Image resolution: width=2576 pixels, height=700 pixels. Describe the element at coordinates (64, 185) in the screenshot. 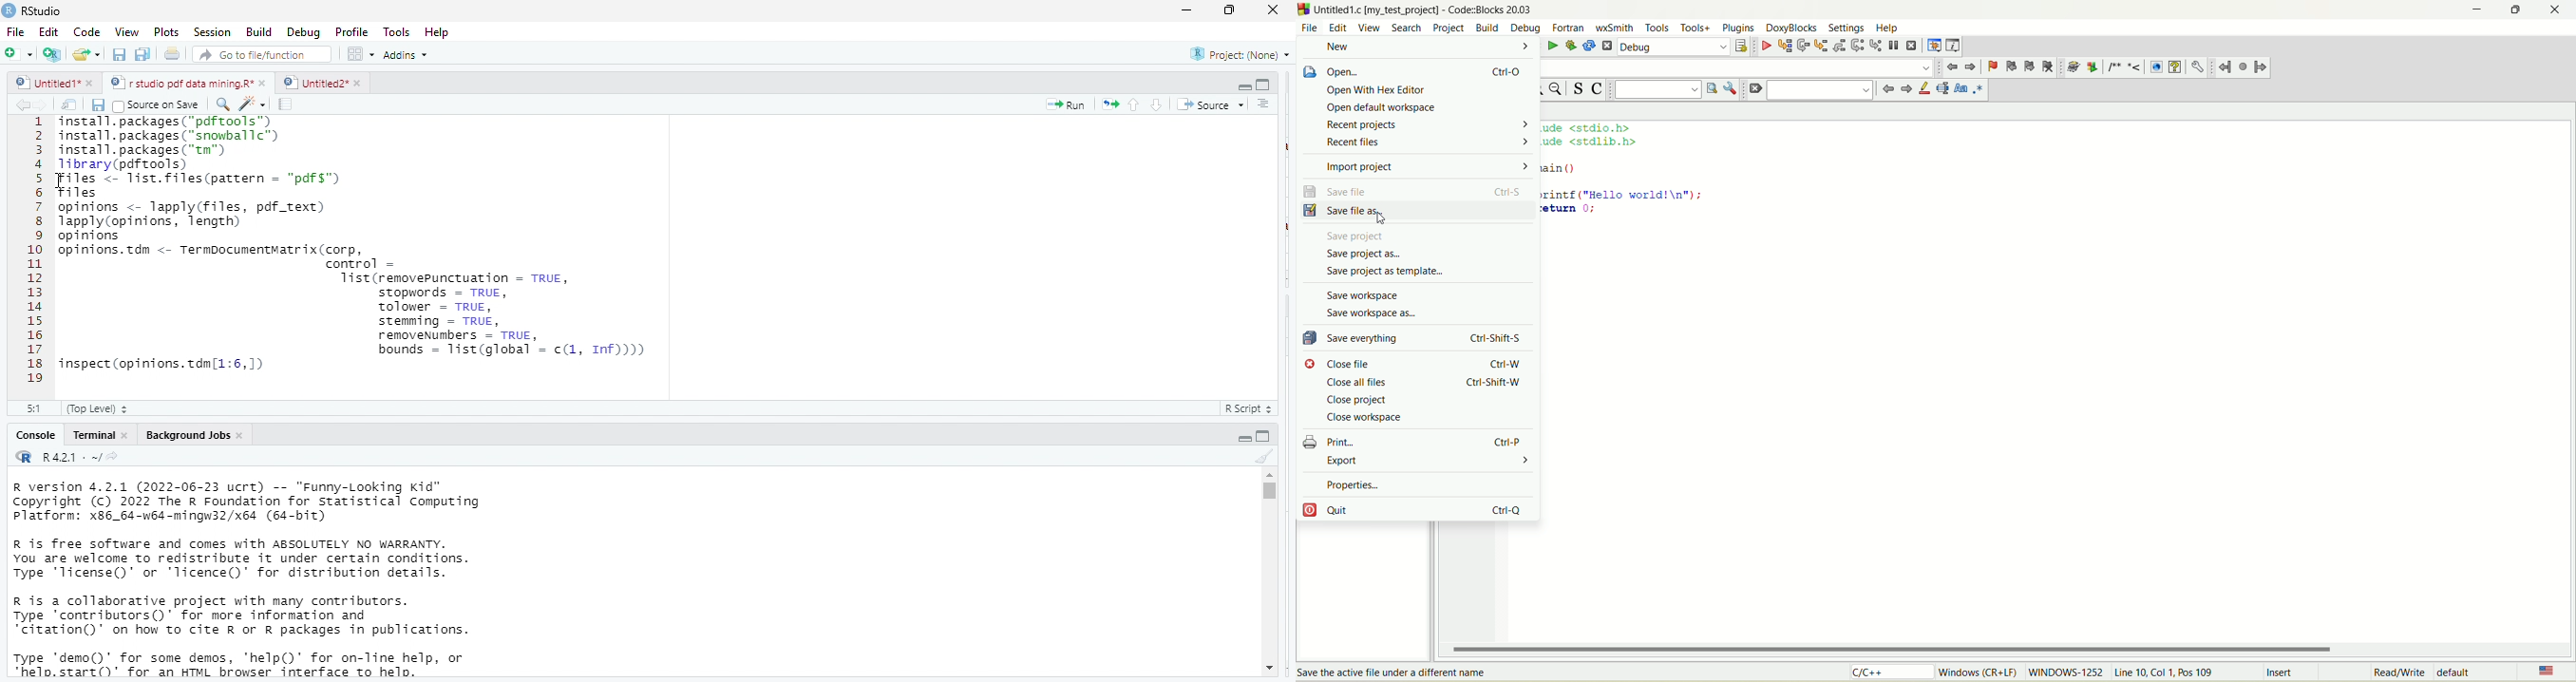

I see `cursor movement` at that location.